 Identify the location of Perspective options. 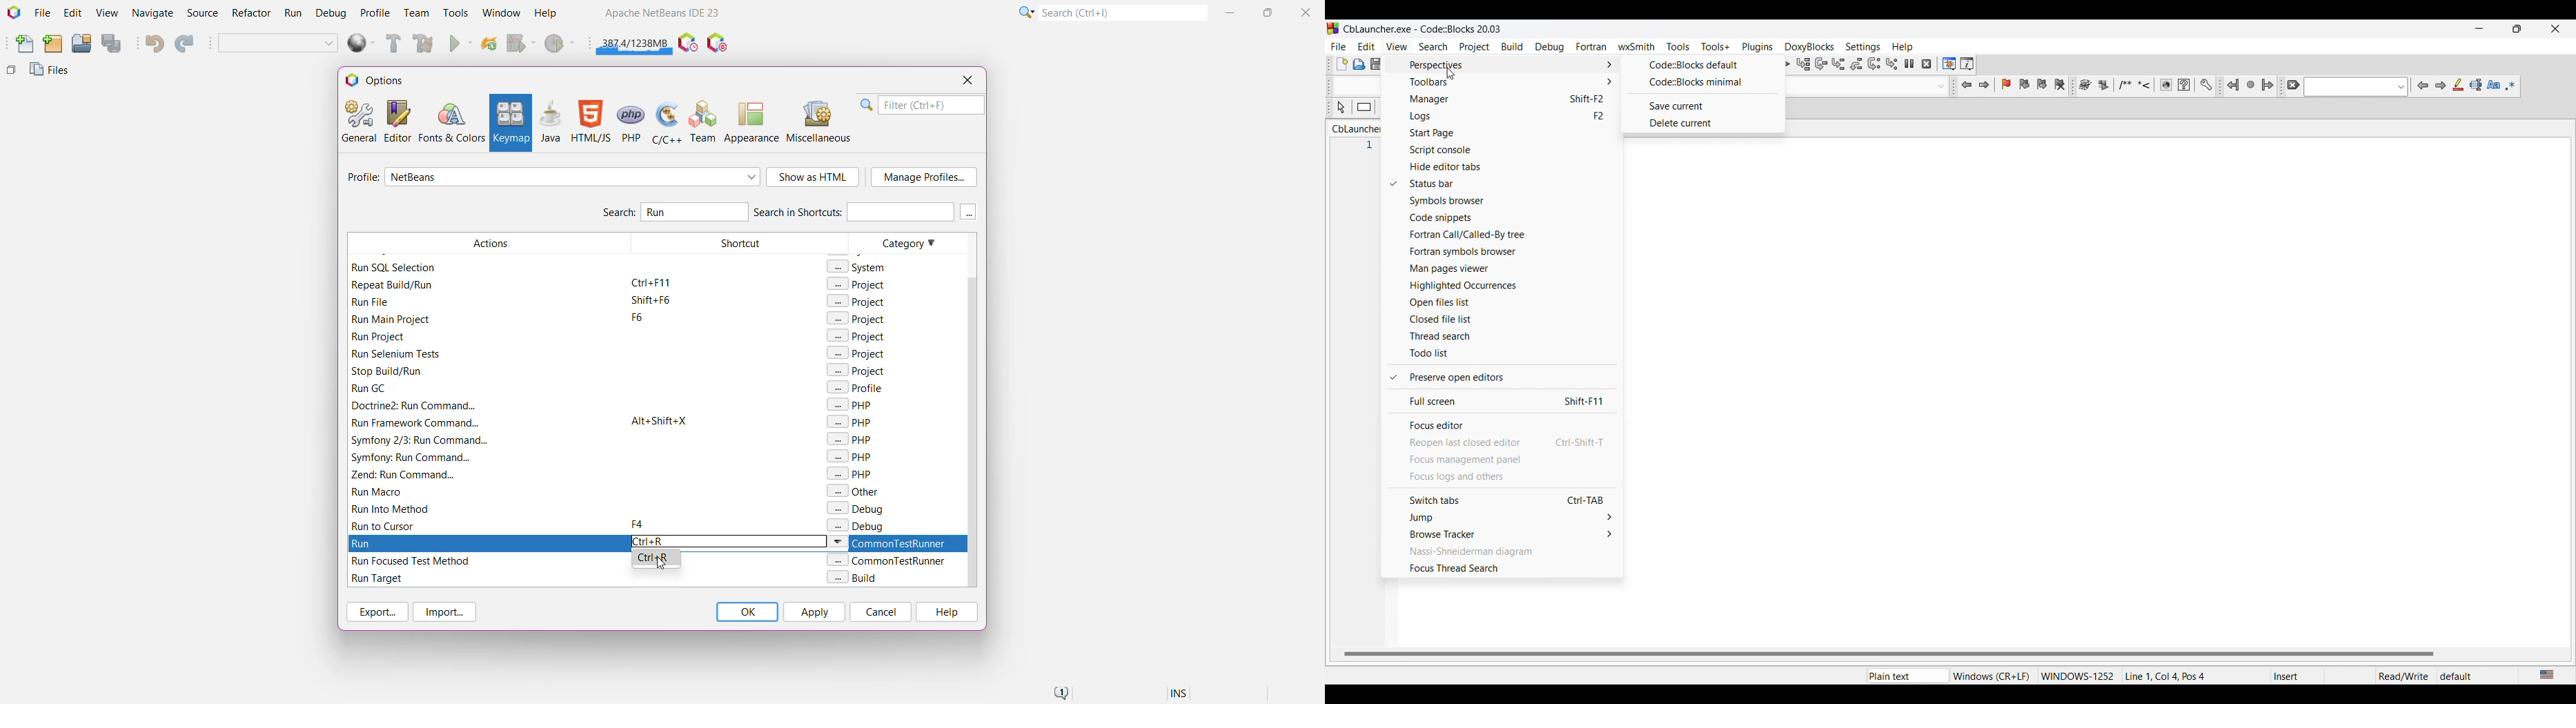
(1510, 65).